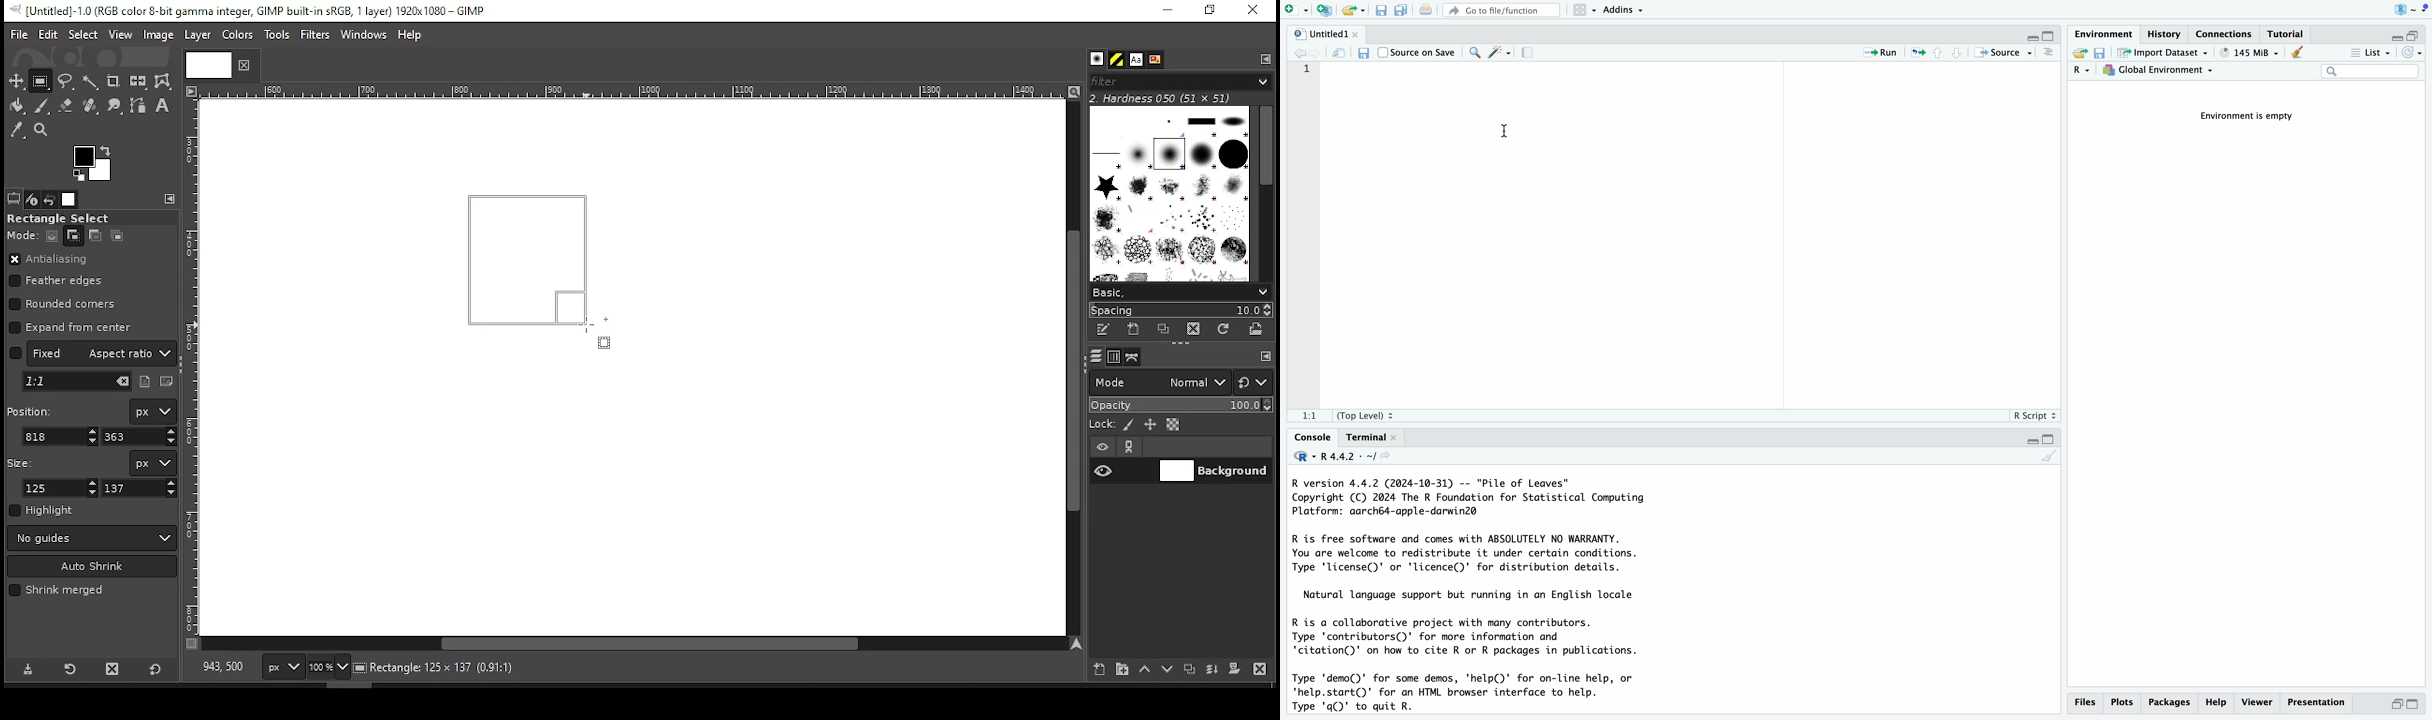  Describe the element at coordinates (2105, 32) in the screenshot. I see `environment` at that location.